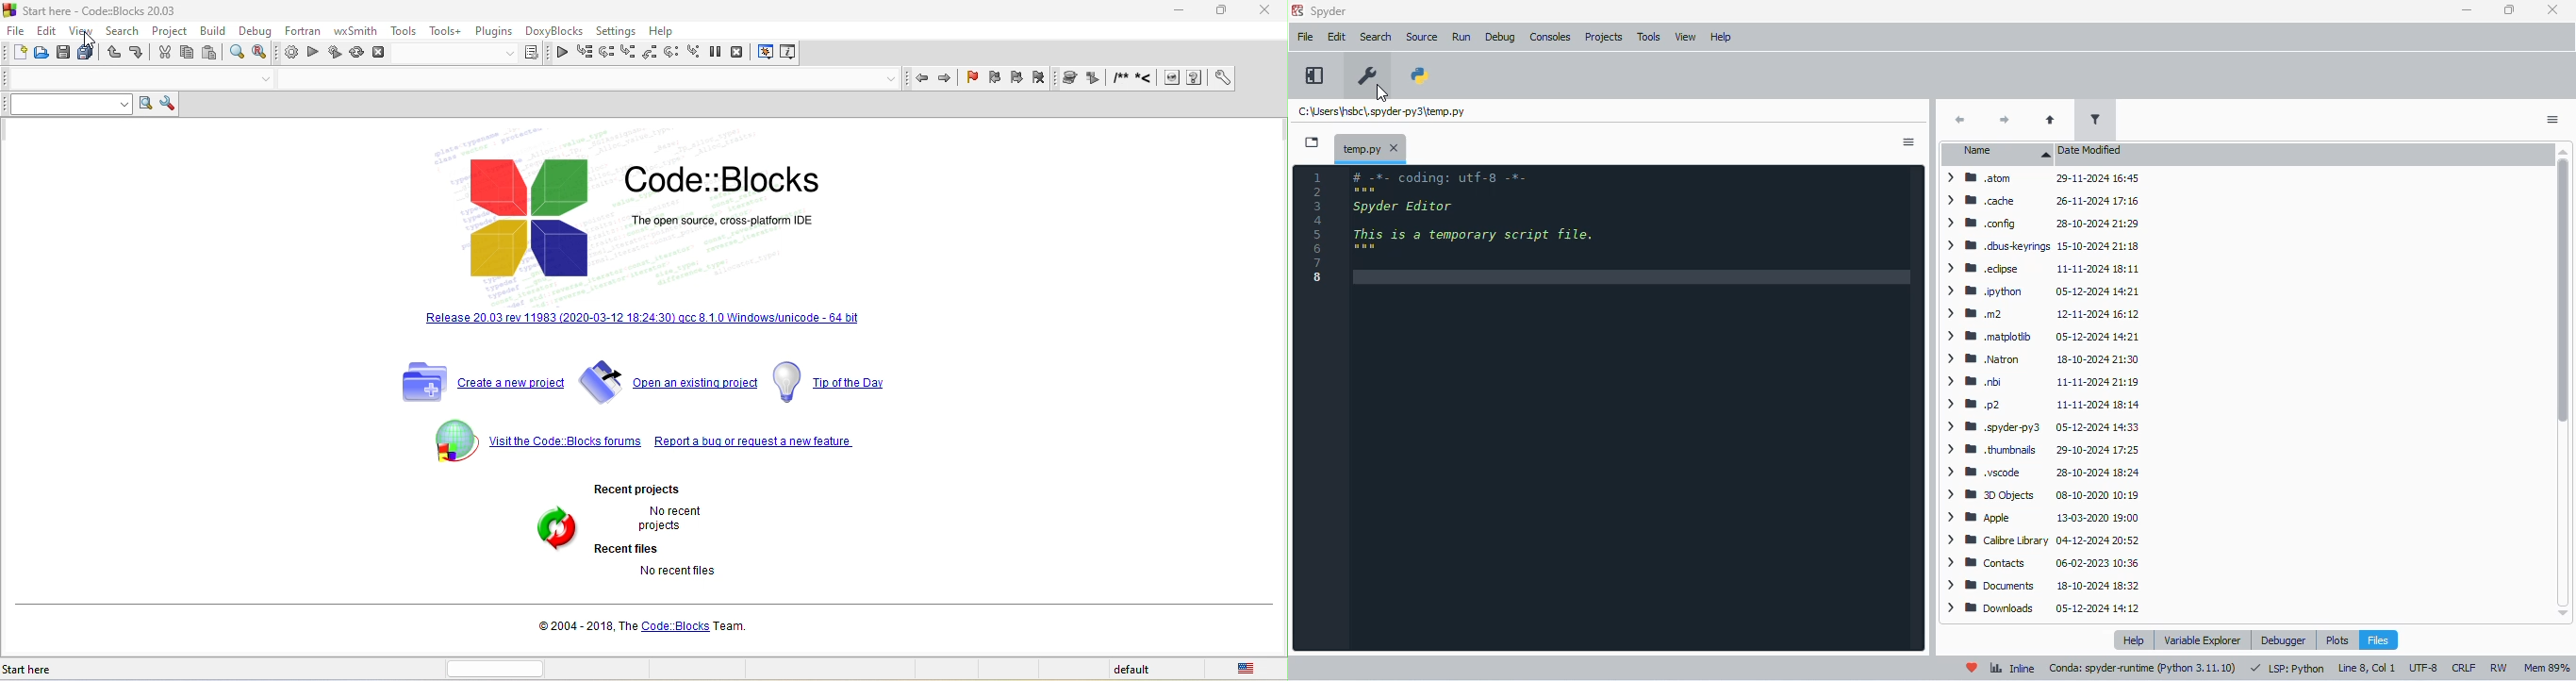  I want to click on > BB Documents 18-10-2024 18:32, so click(2040, 583).